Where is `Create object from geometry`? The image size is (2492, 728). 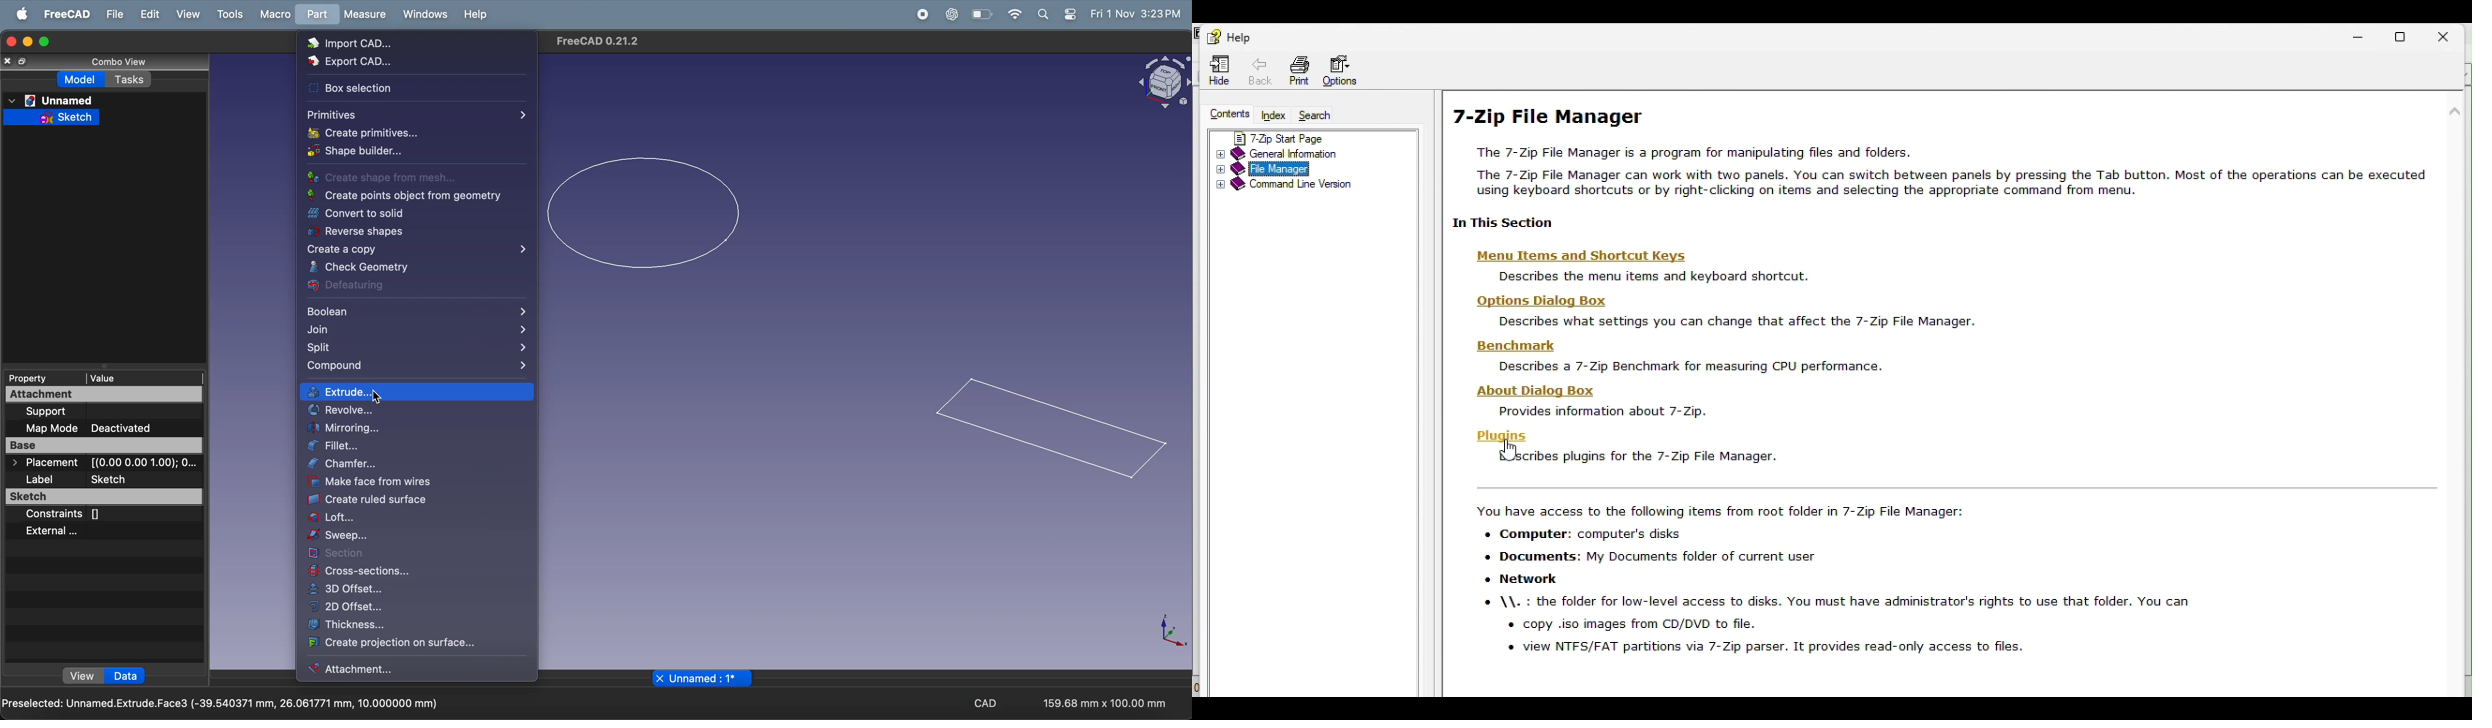 Create object from geometry is located at coordinates (405, 194).